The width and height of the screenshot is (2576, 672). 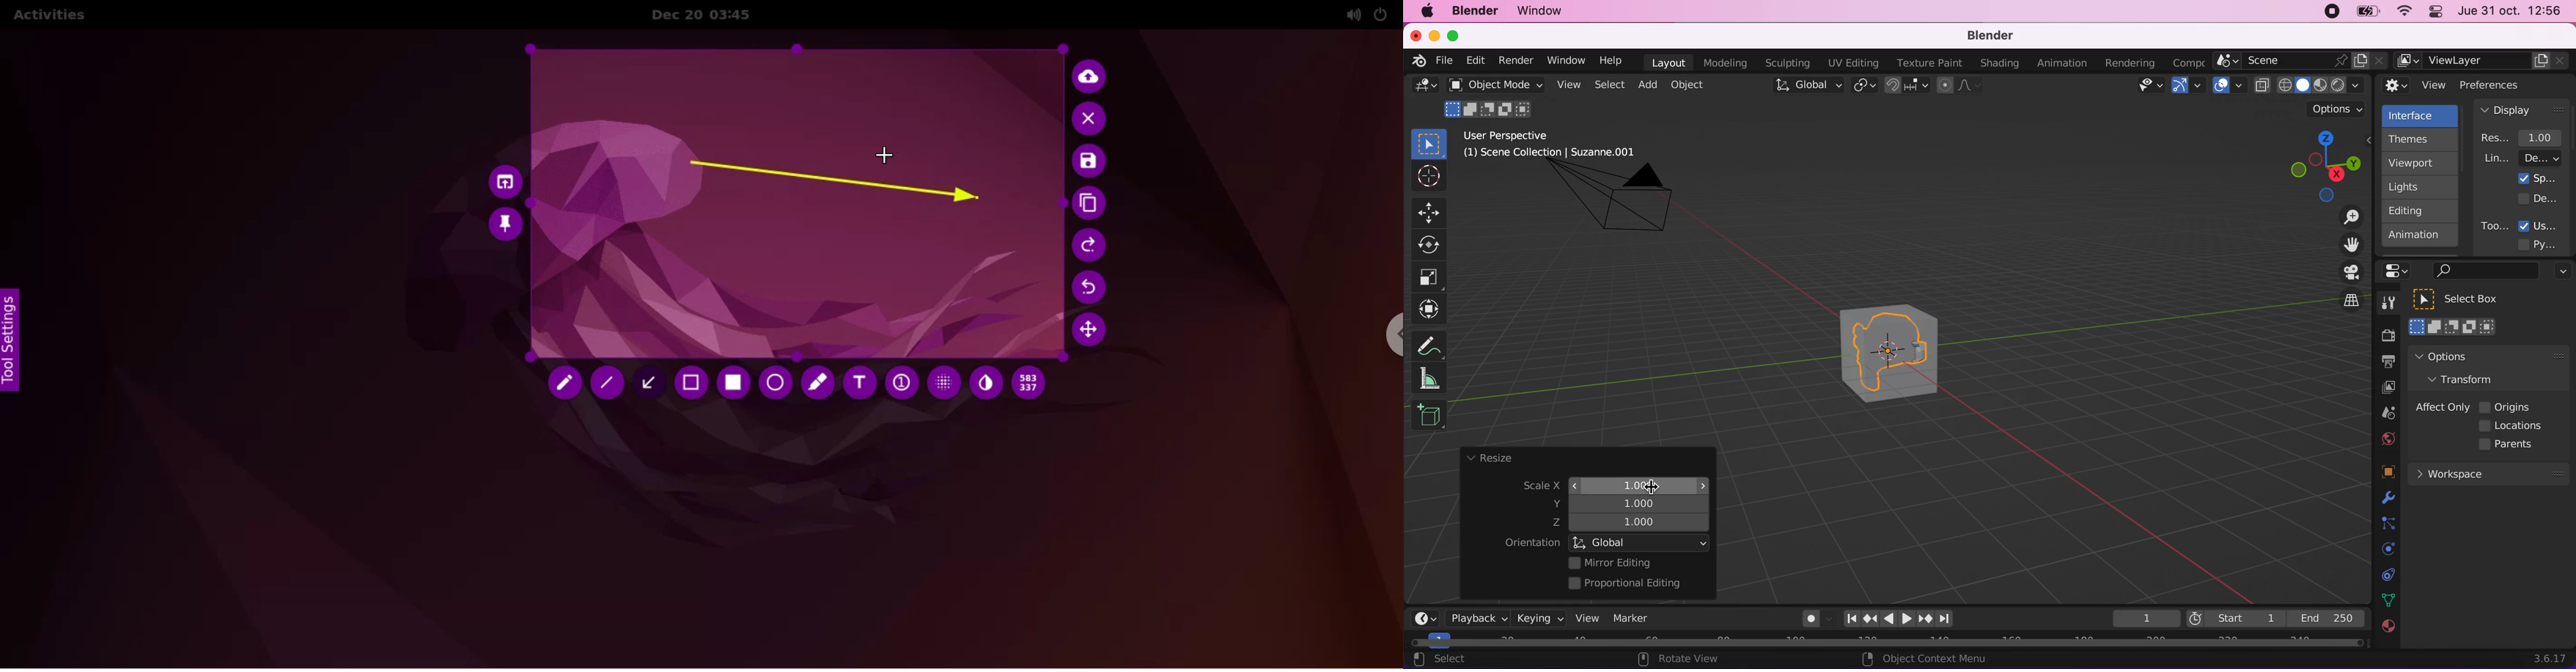 What do you see at coordinates (1565, 60) in the screenshot?
I see `window` at bounding box center [1565, 60].